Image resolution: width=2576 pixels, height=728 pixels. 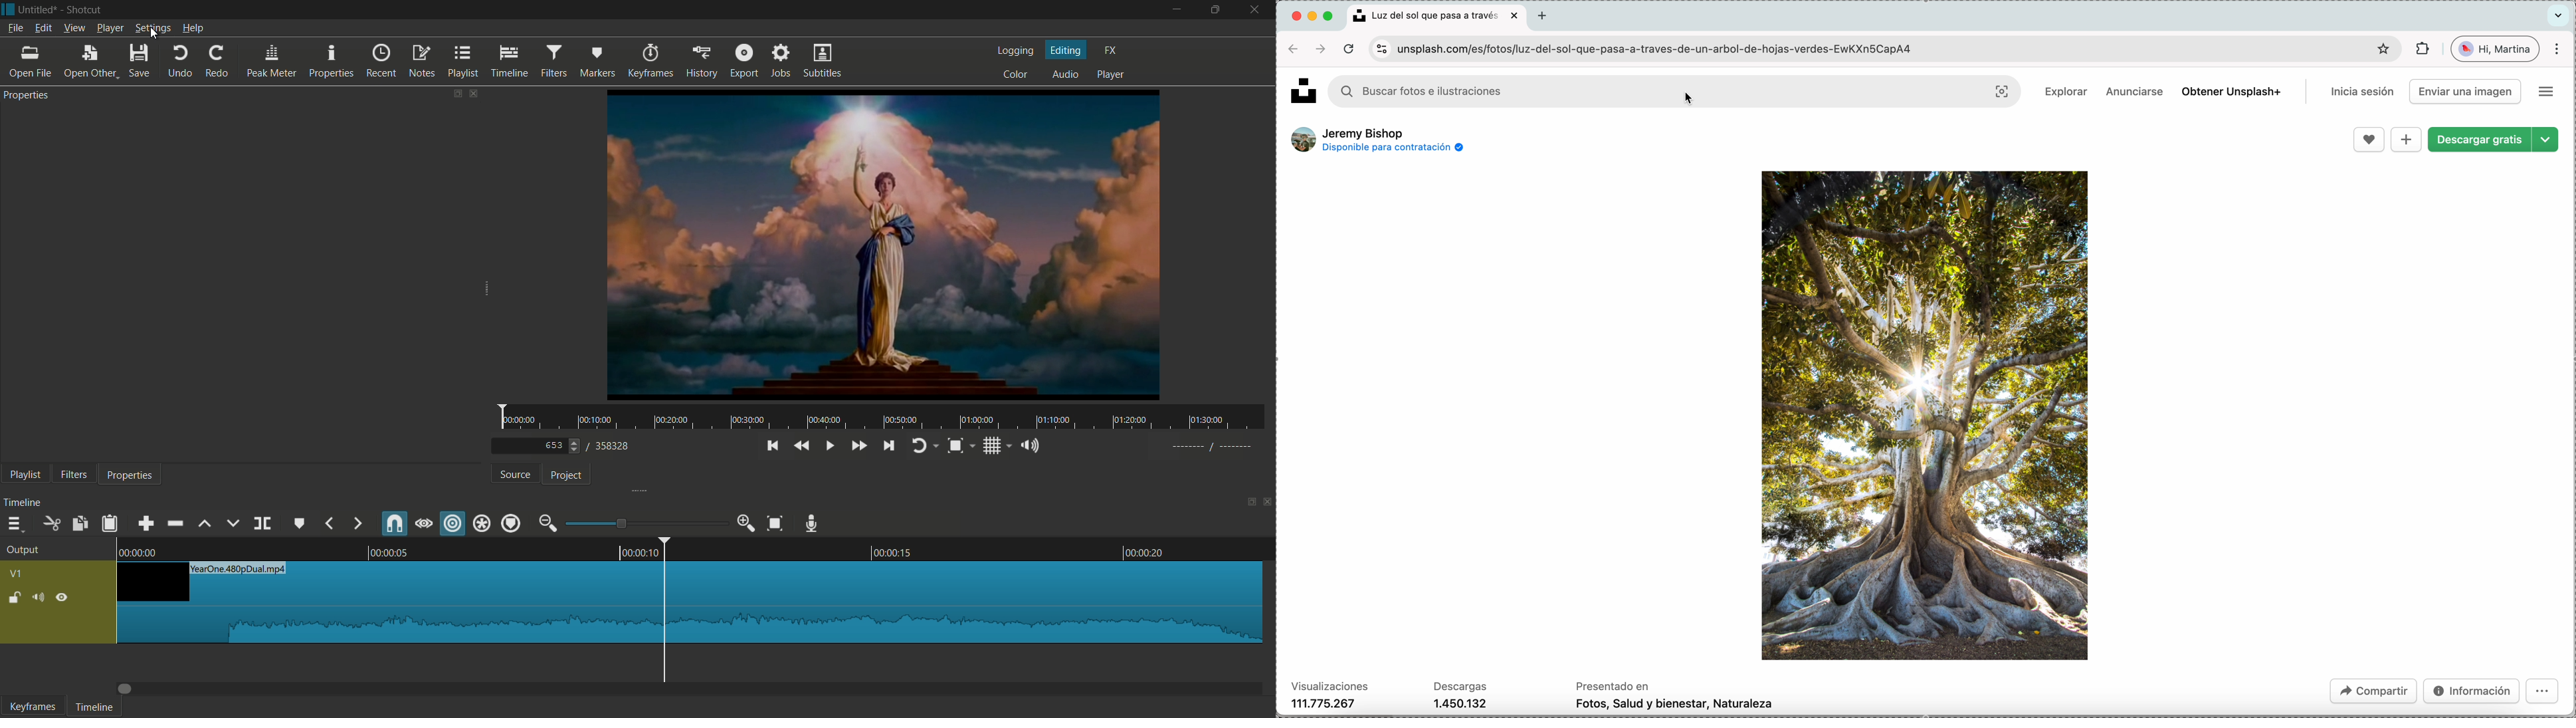 What do you see at coordinates (514, 475) in the screenshot?
I see `source` at bounding box center [514, 475].